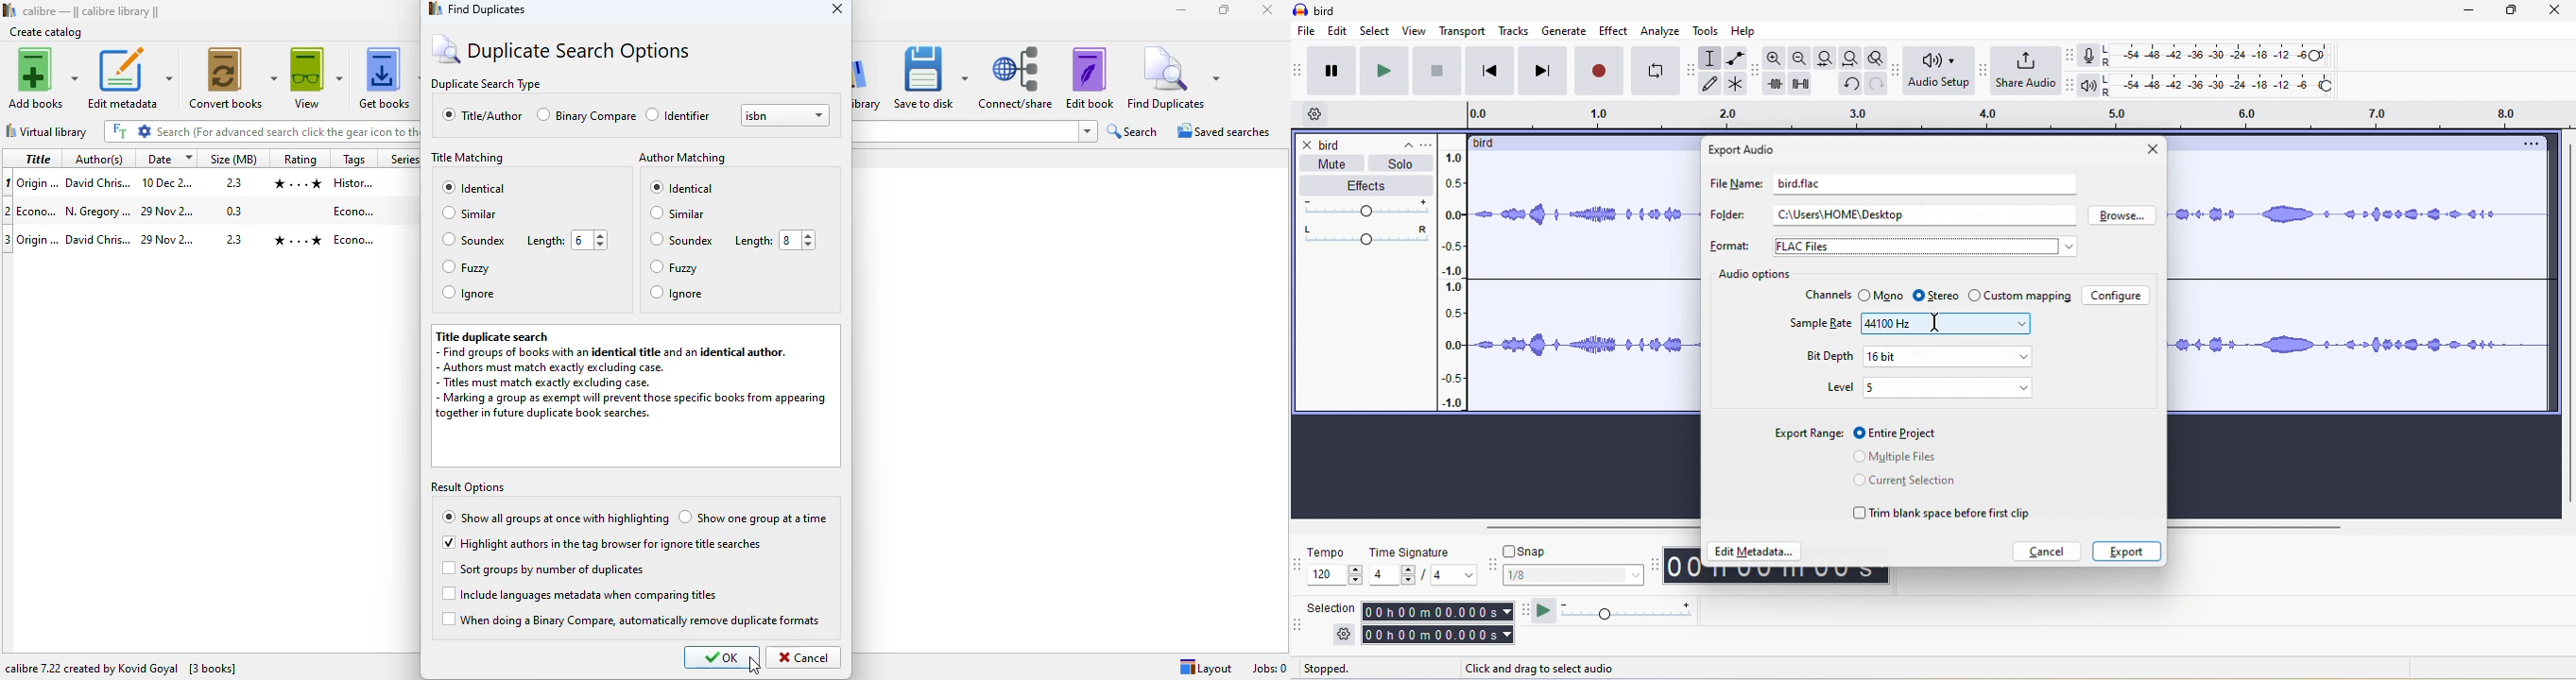 Image resolution: width=2576 pixels, height=700 pixels. What do you see at coordinates (1845, 215) in the screenshot?
I see `location` at bounding box center [1845, 215].